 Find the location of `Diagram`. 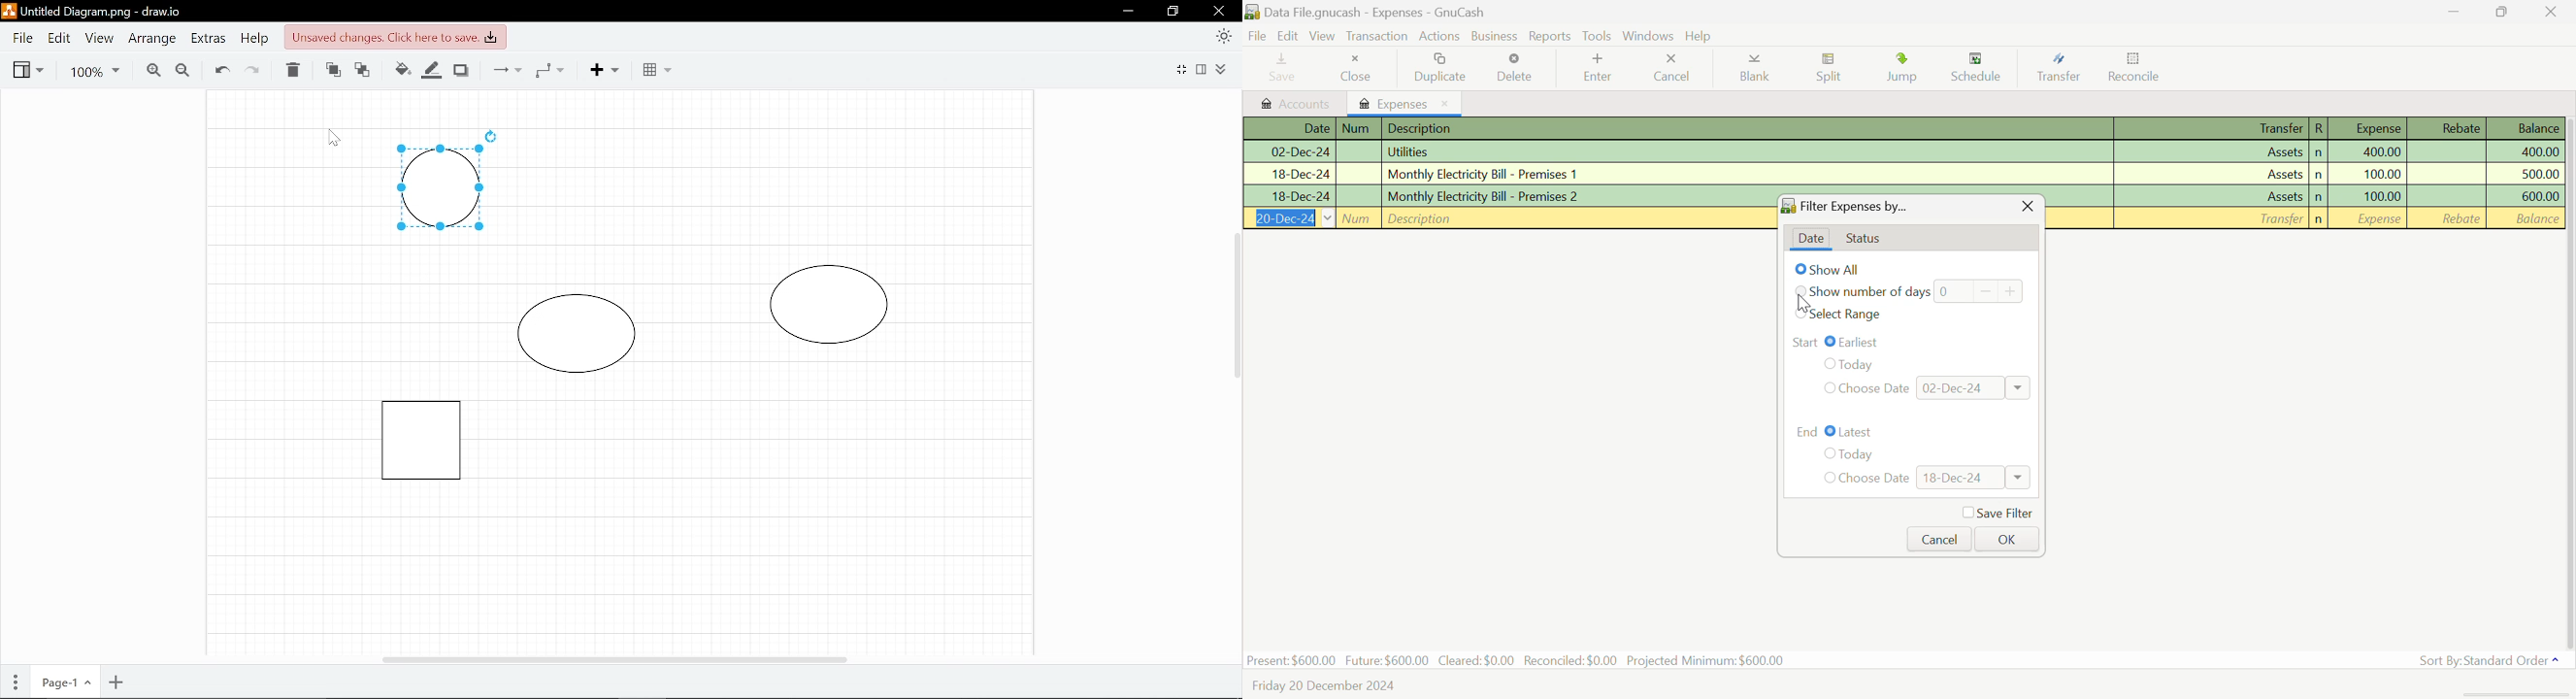

Diagram is located at coordinates (829, 305).